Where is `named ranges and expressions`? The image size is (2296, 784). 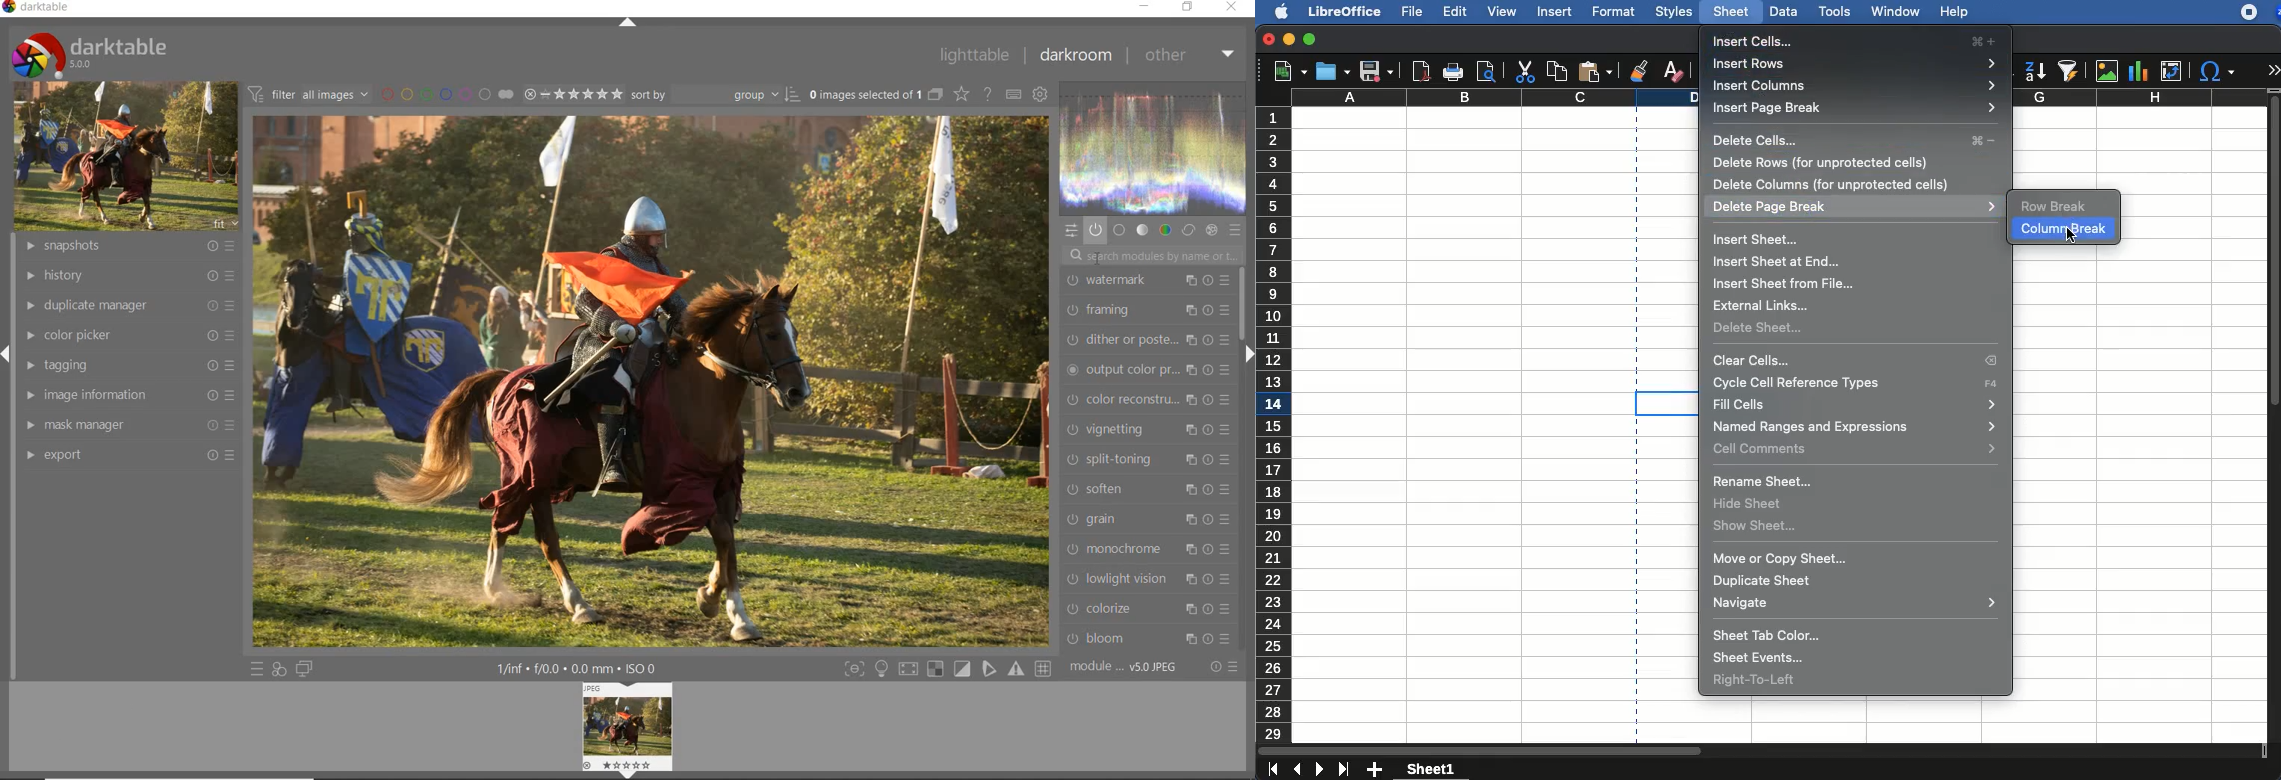 named ranges and expressions is located at coordinates (1855, 427).